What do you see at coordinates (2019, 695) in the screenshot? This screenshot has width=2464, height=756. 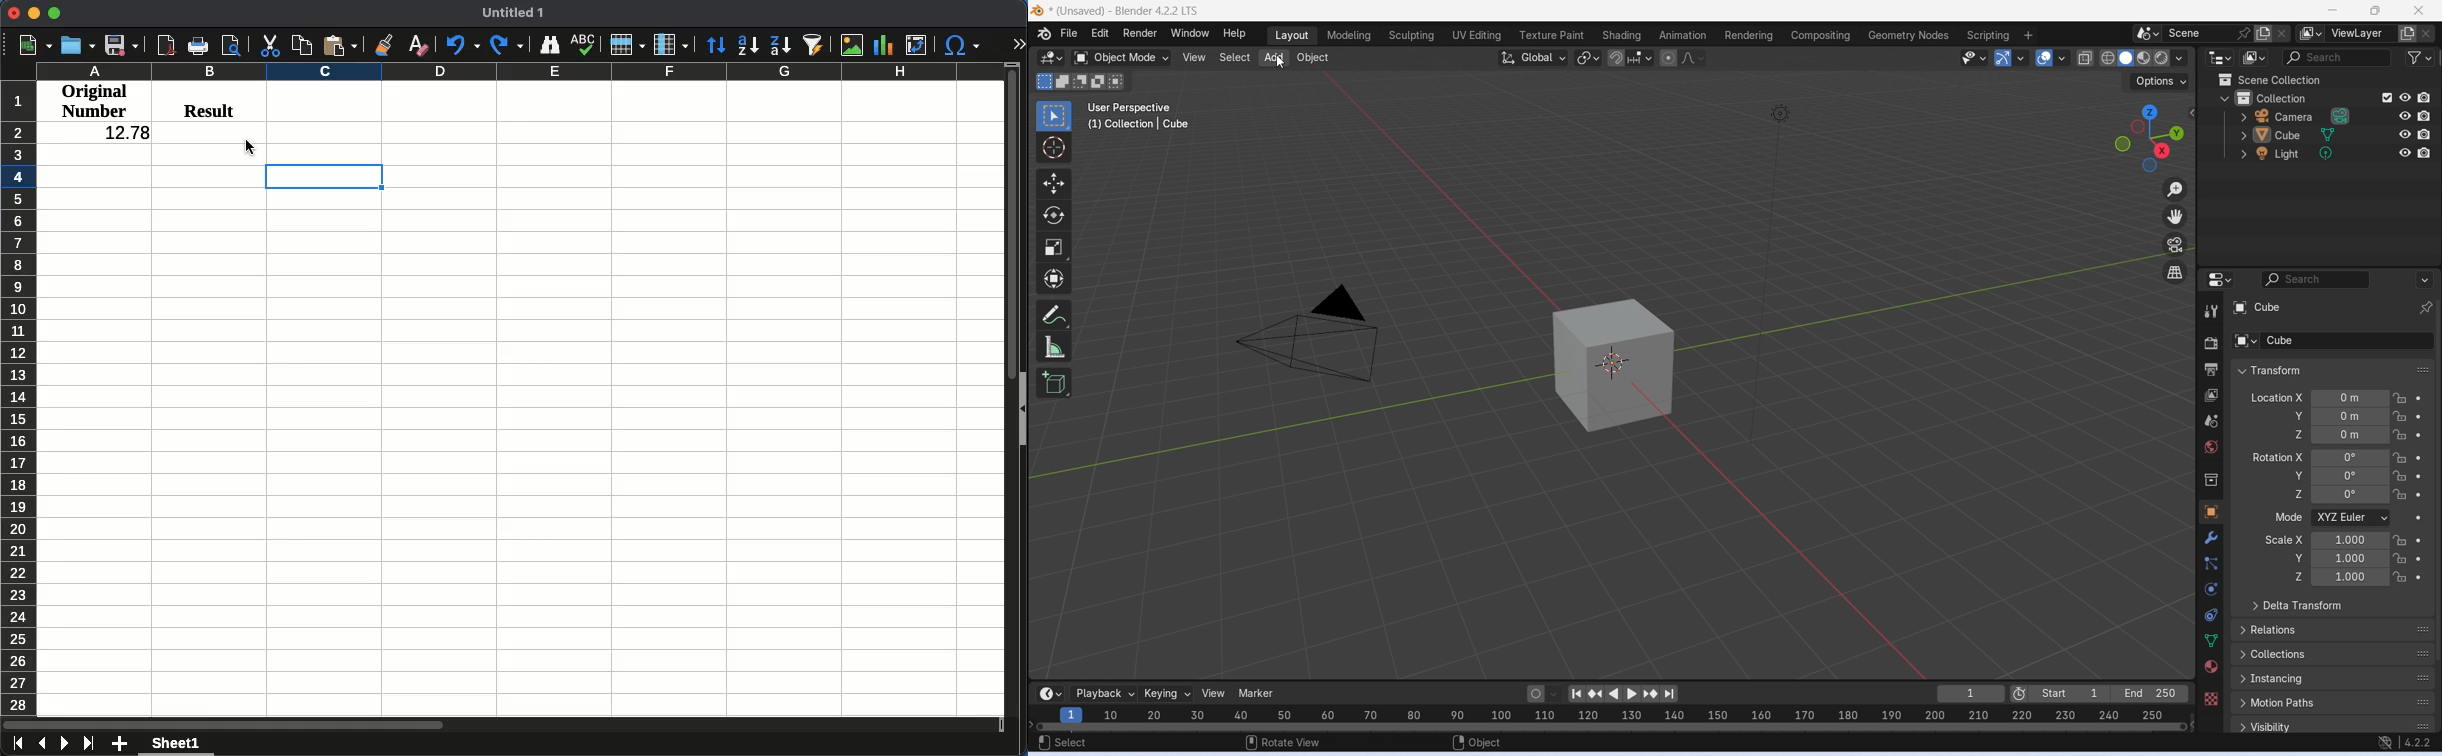 I see `use preview range` at bounding box center [2019, 695].